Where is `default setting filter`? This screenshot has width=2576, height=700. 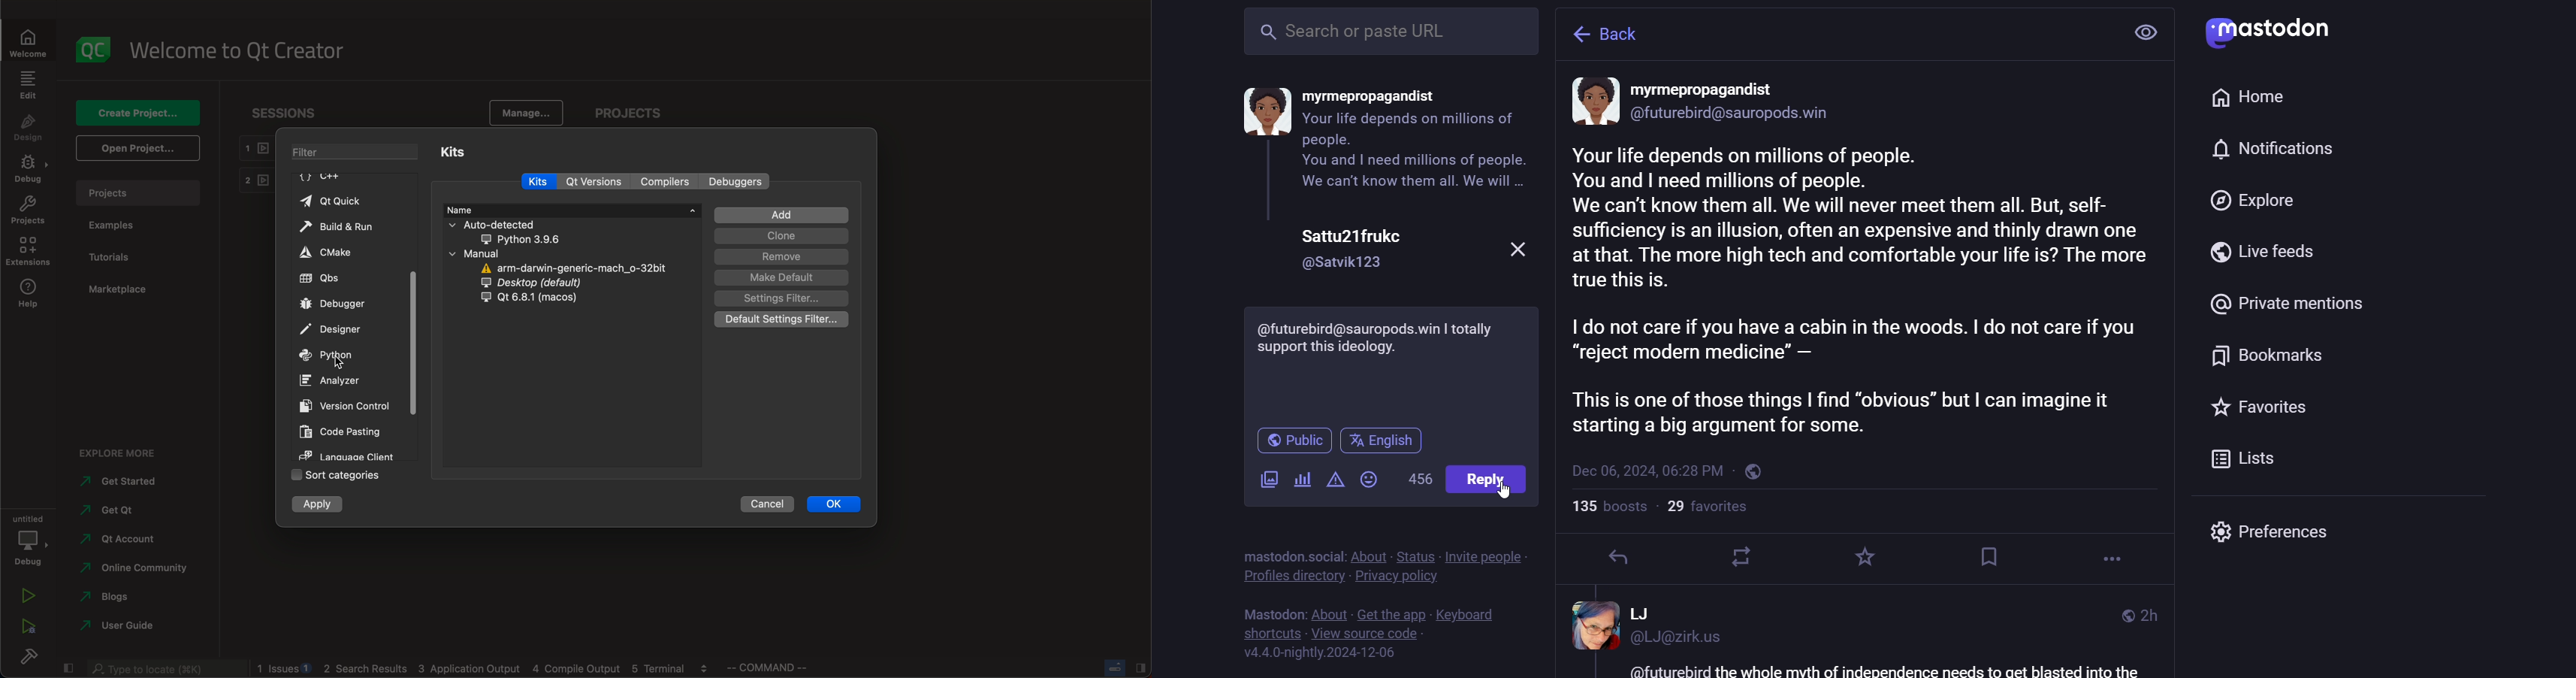 default setting filter is located at coordinates (781, 321).